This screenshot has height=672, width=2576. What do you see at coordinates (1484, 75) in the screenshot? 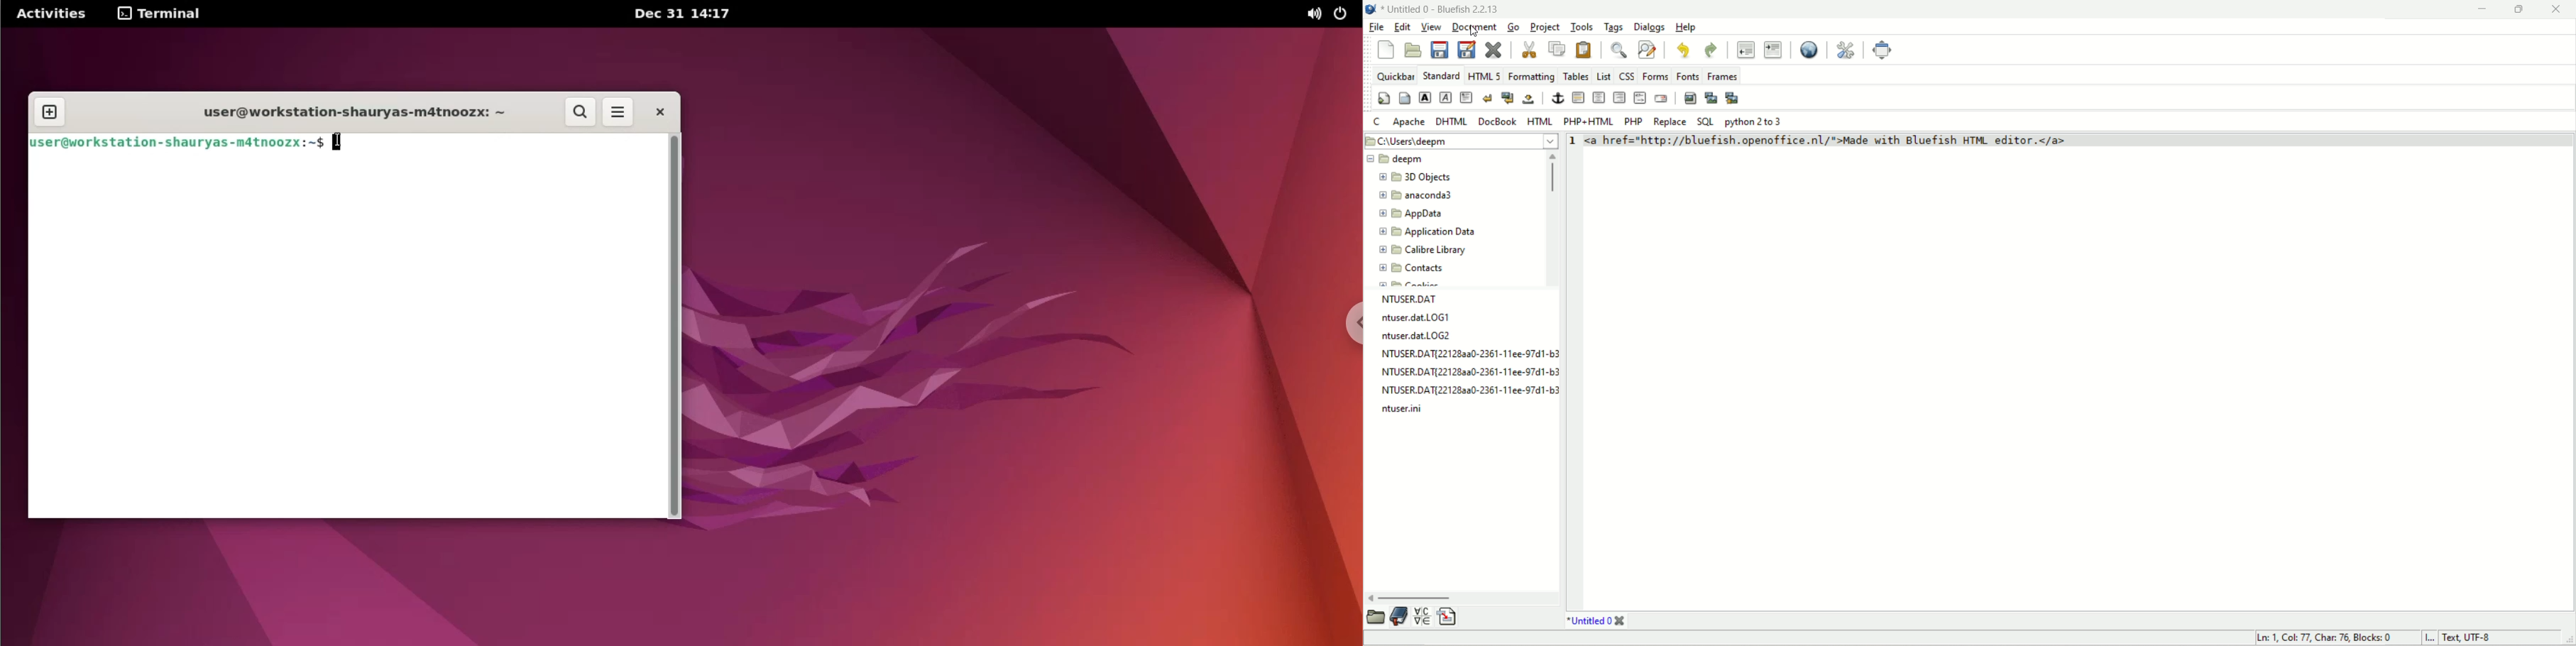
I see `HTML 5` at bounding box center [1484, 75].